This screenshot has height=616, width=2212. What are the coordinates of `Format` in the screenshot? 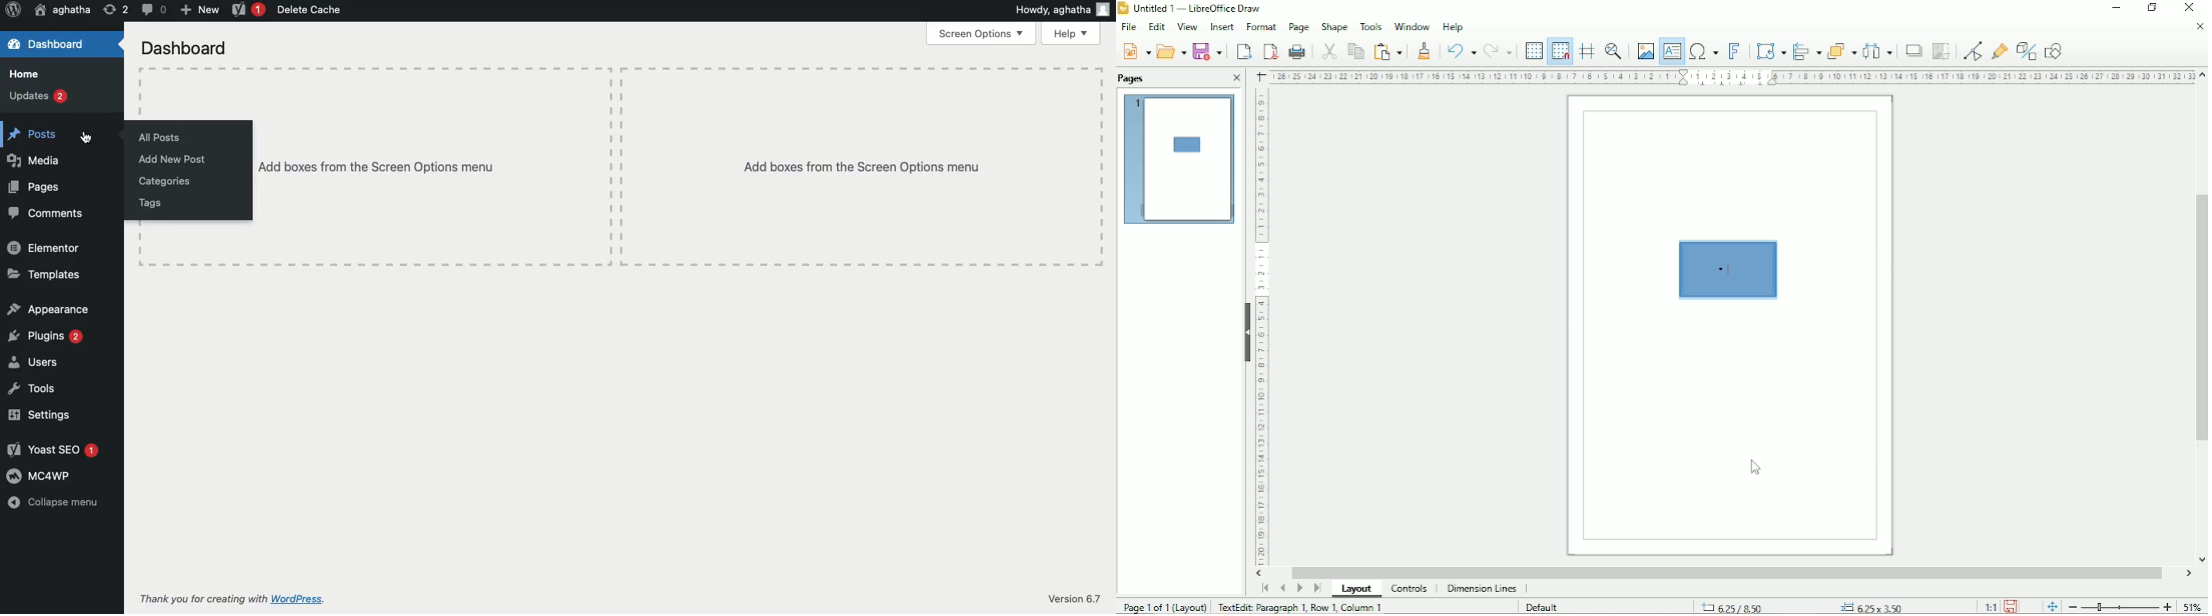 It's located at (1261, 26).